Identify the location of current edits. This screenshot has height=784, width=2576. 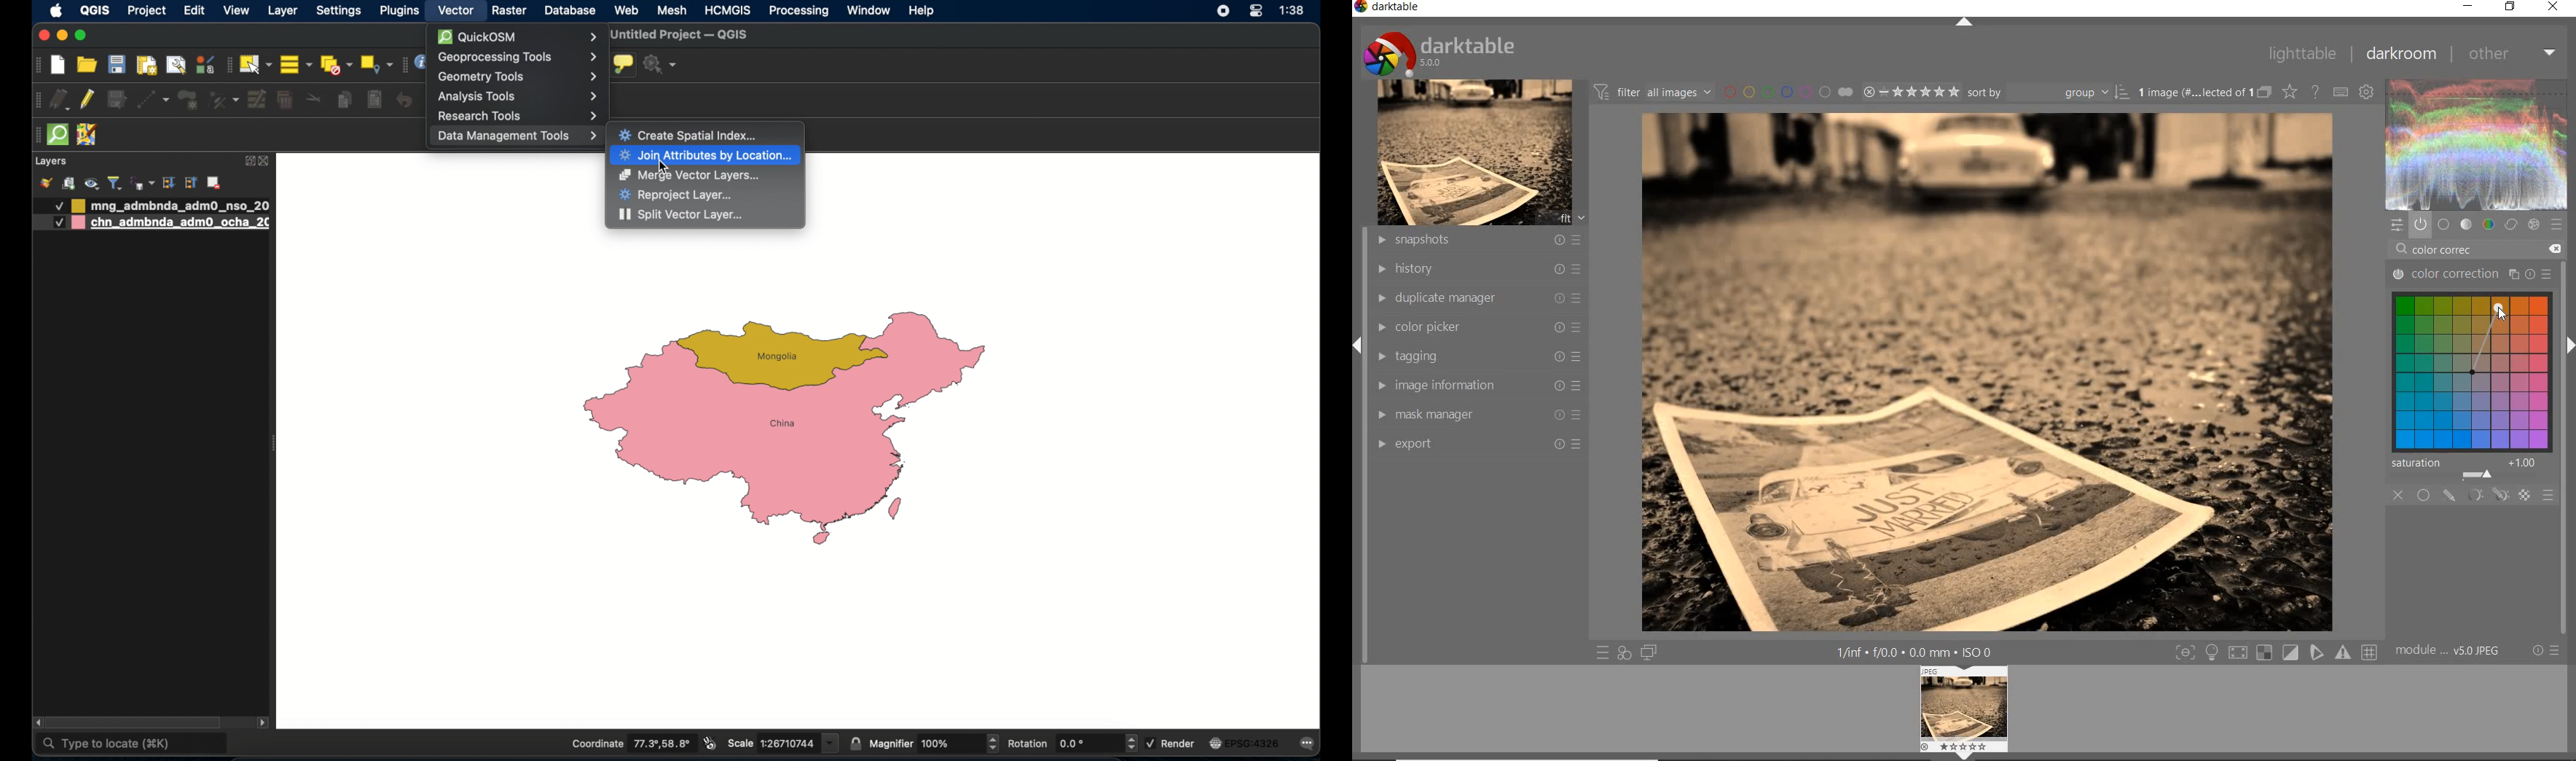
(61, 100).